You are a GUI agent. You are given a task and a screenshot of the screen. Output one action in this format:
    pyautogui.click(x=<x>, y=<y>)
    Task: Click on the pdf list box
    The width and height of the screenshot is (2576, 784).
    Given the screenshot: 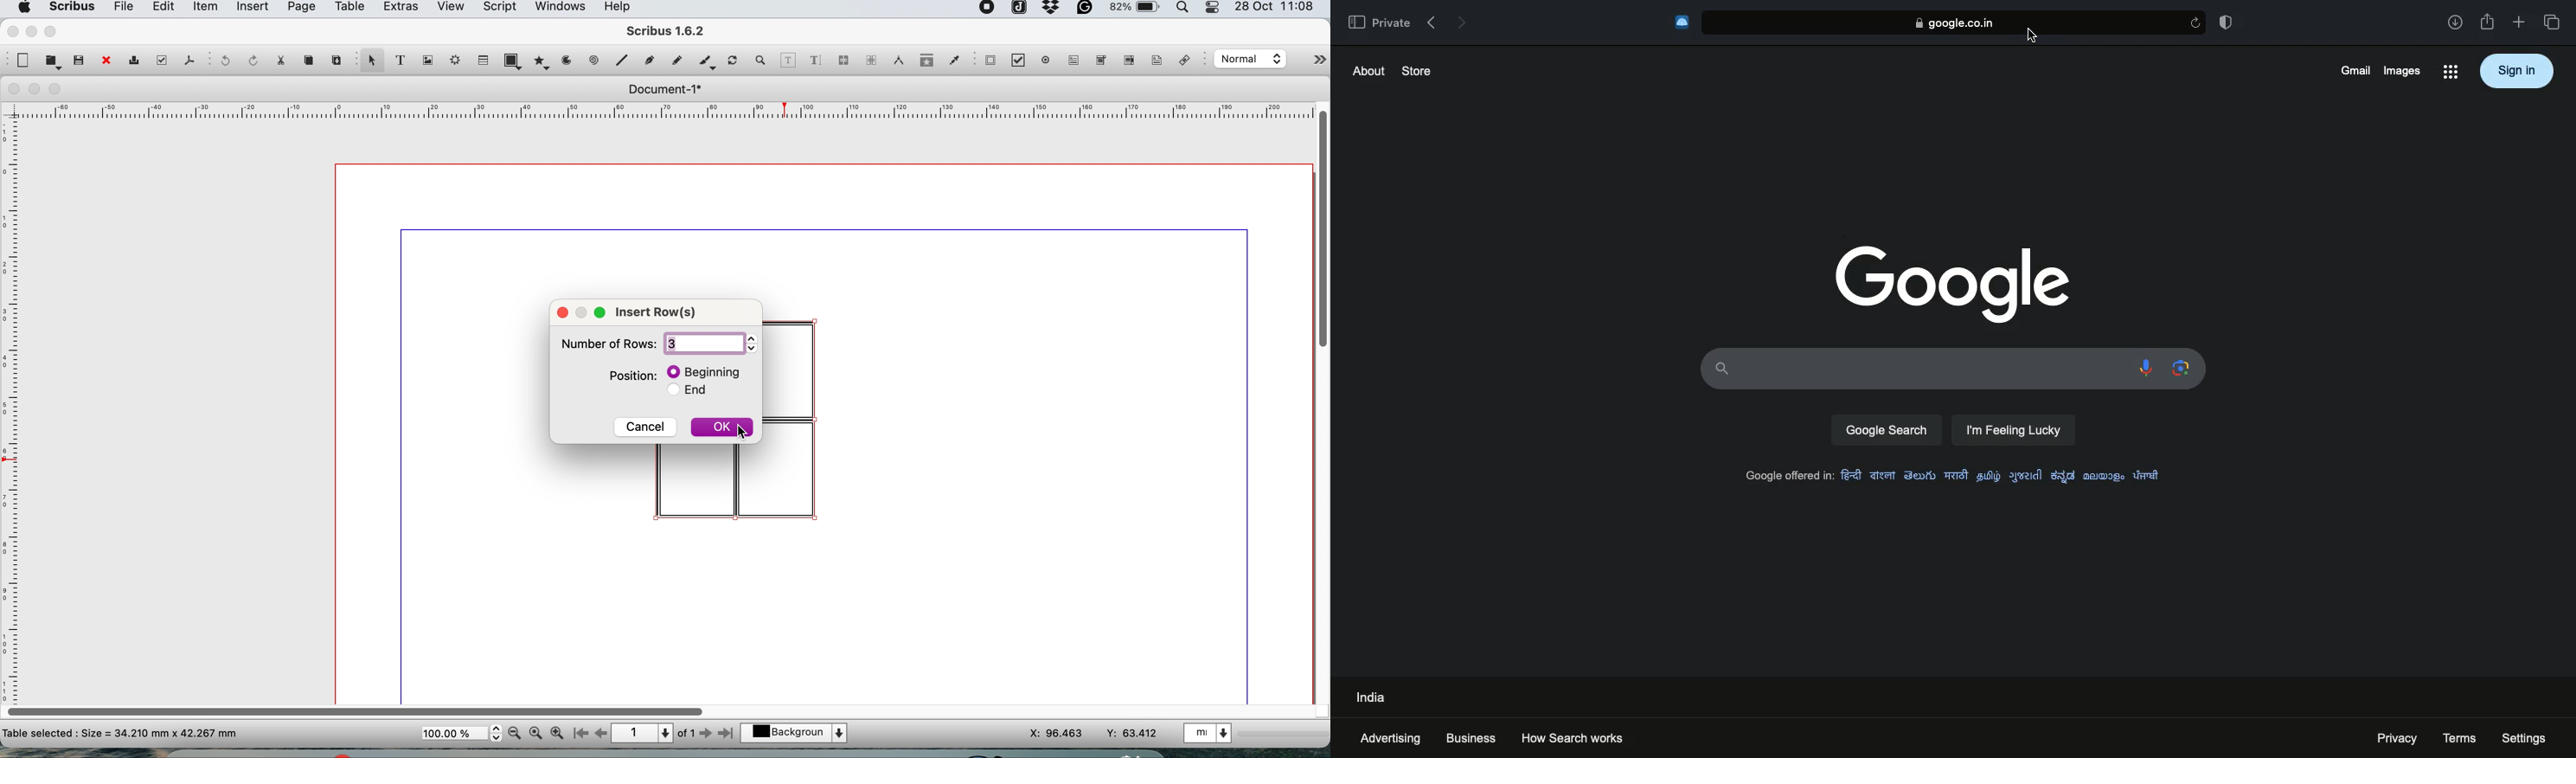 What is the action you would take?
    pyautogui.click(x=1127, y=62)
    